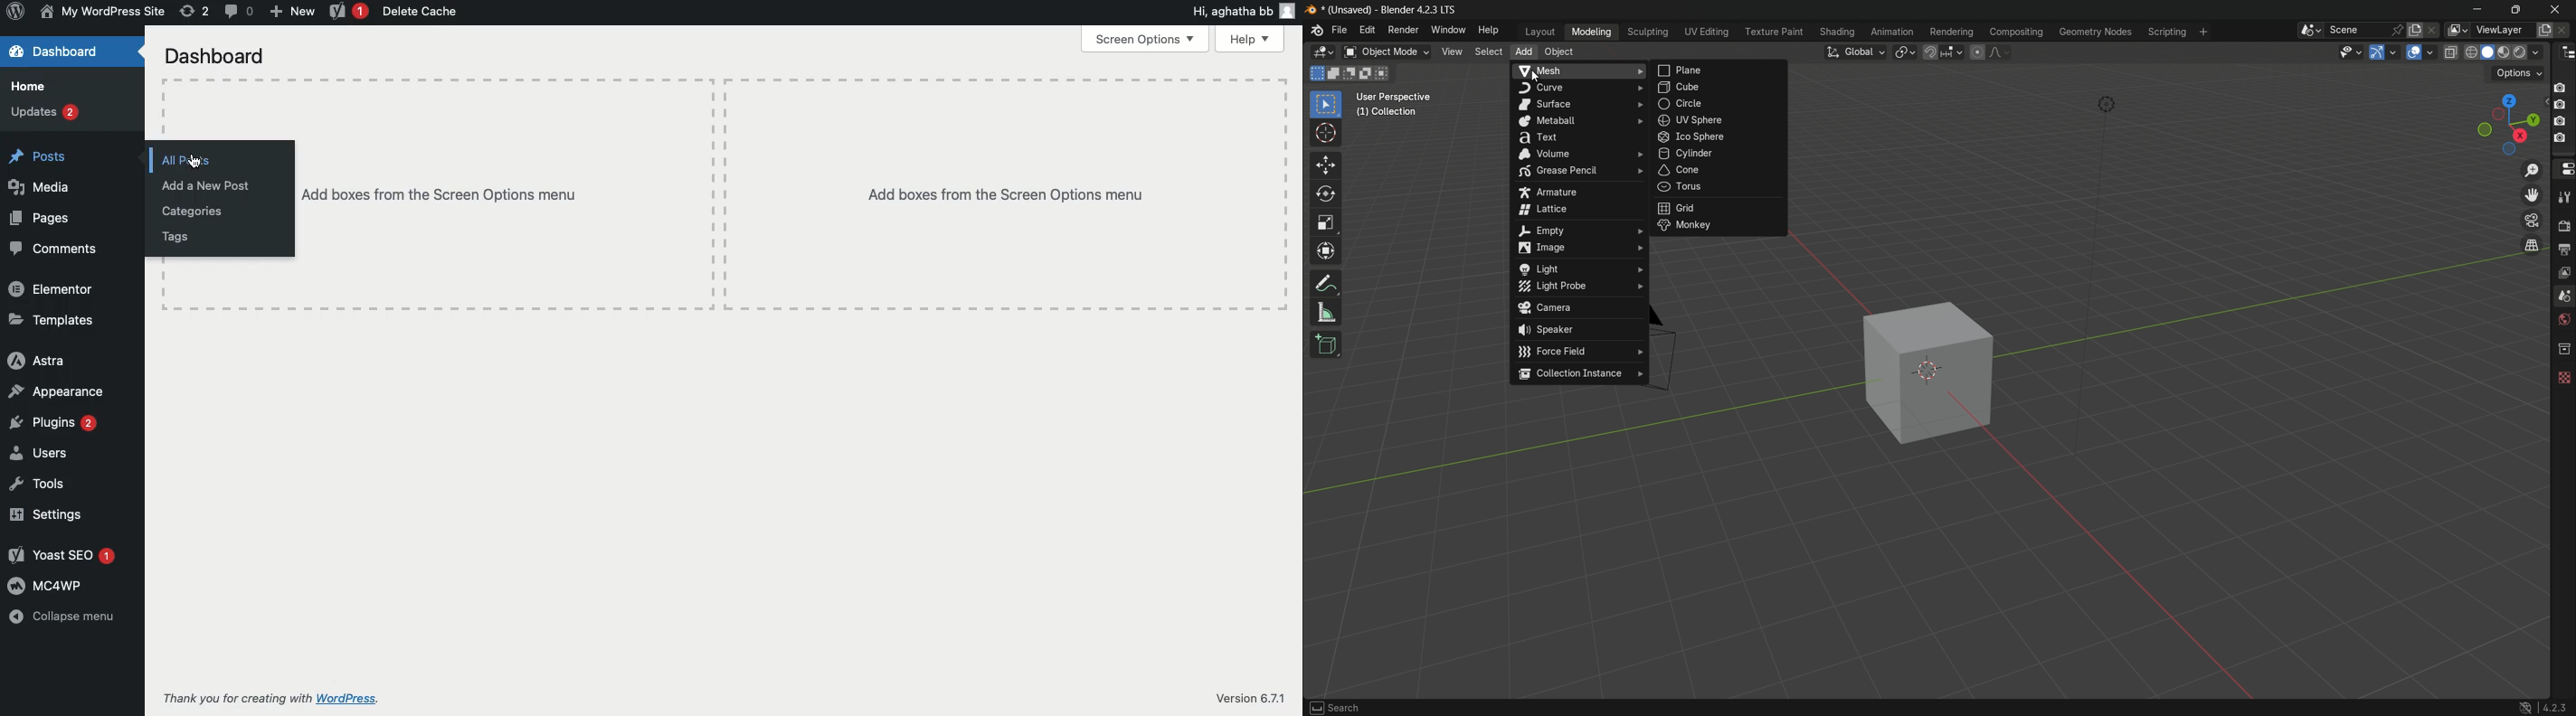  Describe the element at coordinates (1721, 70) in the screenshot. I see `plane` at that location.